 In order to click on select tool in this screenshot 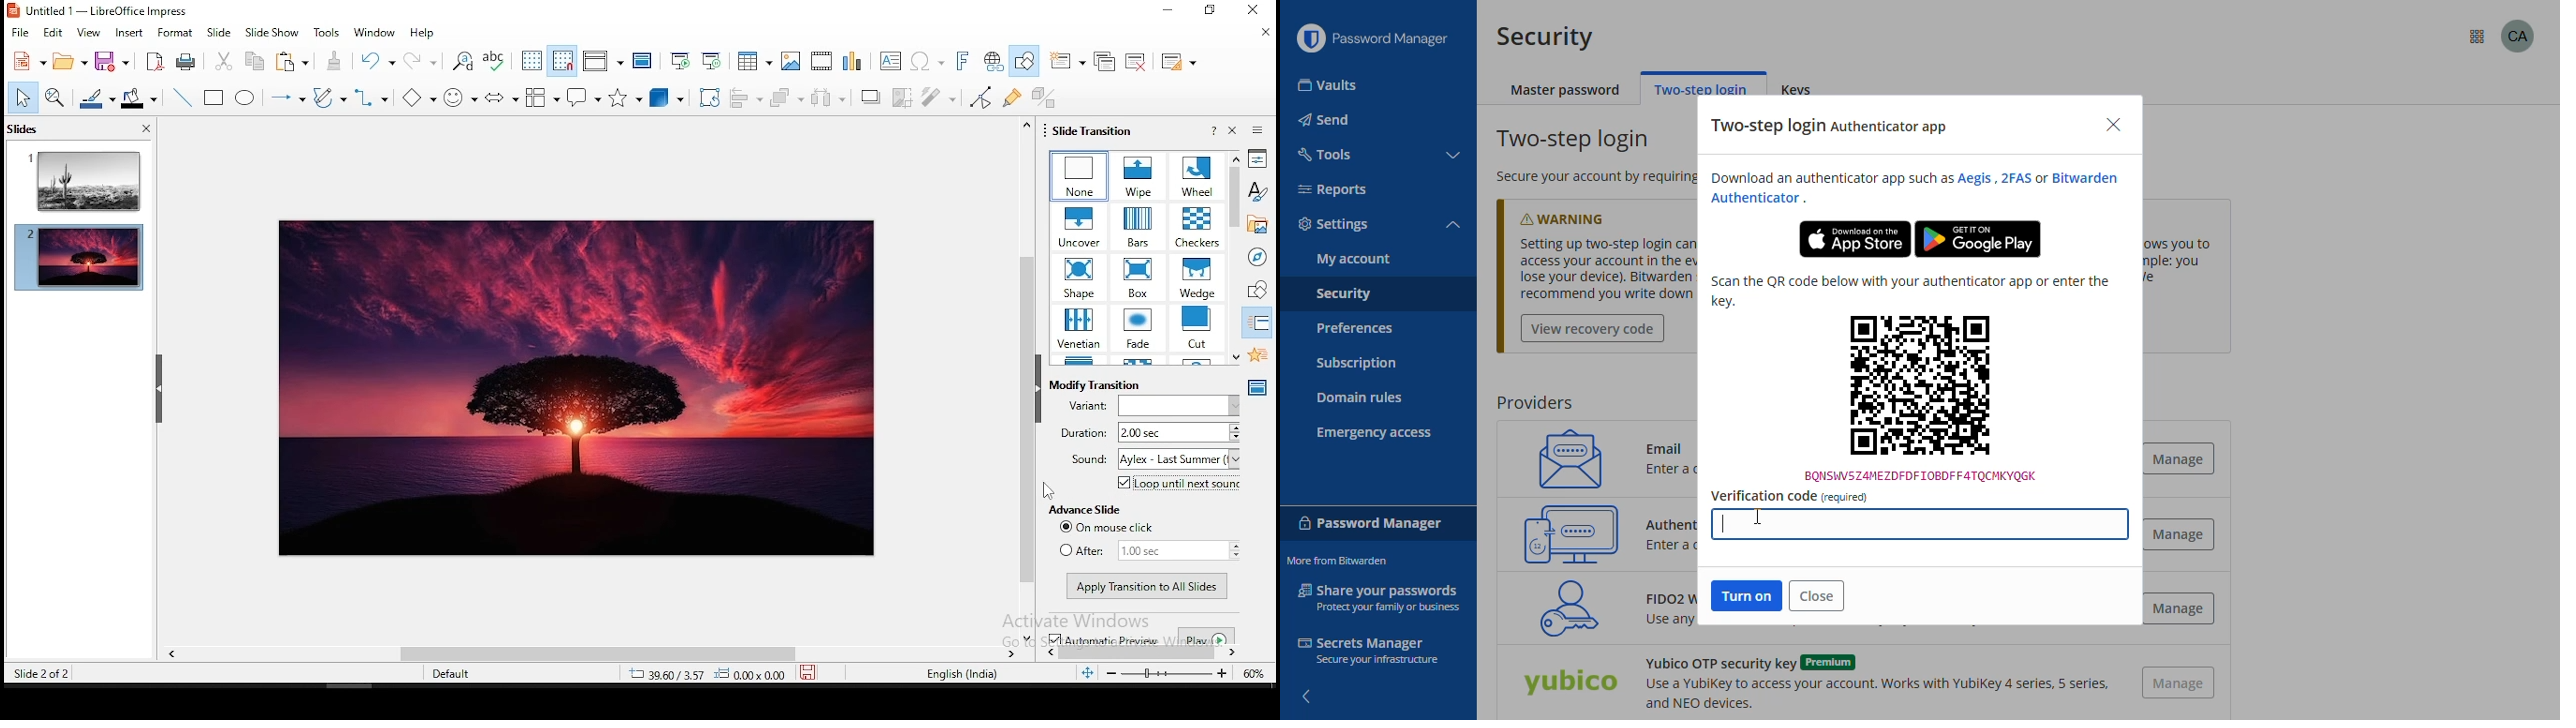, I will do `click(24, 99)`.